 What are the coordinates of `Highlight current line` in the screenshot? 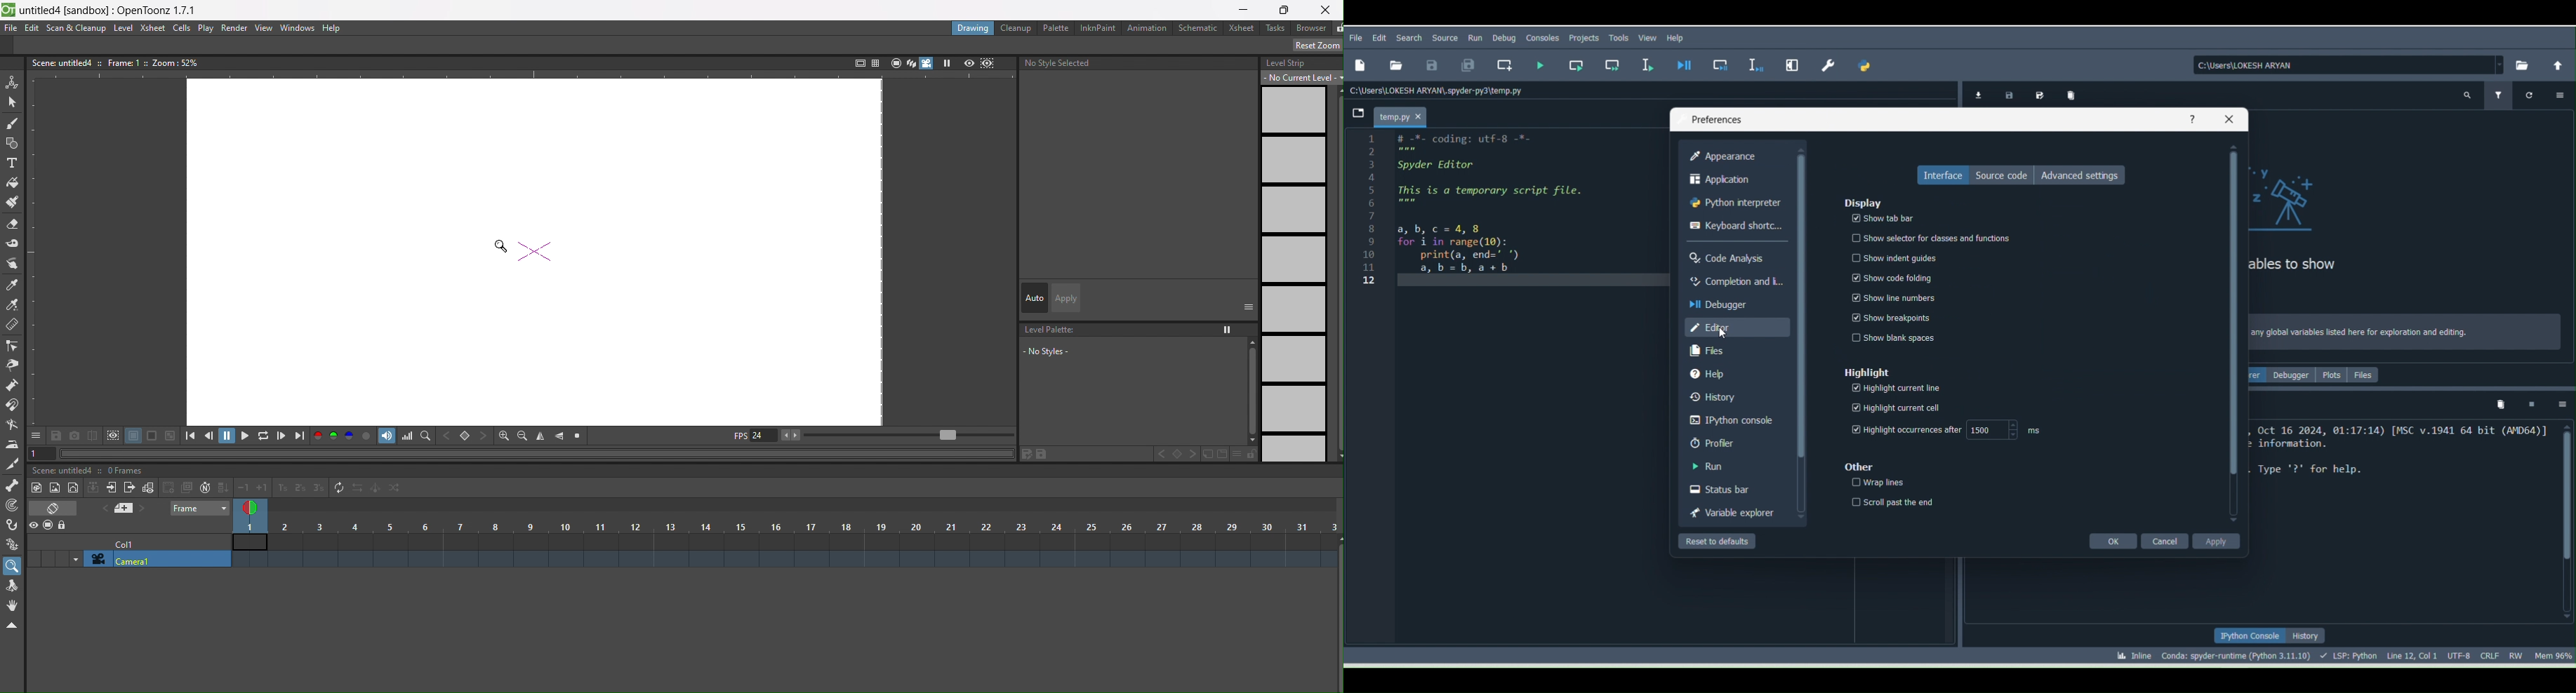 It's located at (1899, 388).